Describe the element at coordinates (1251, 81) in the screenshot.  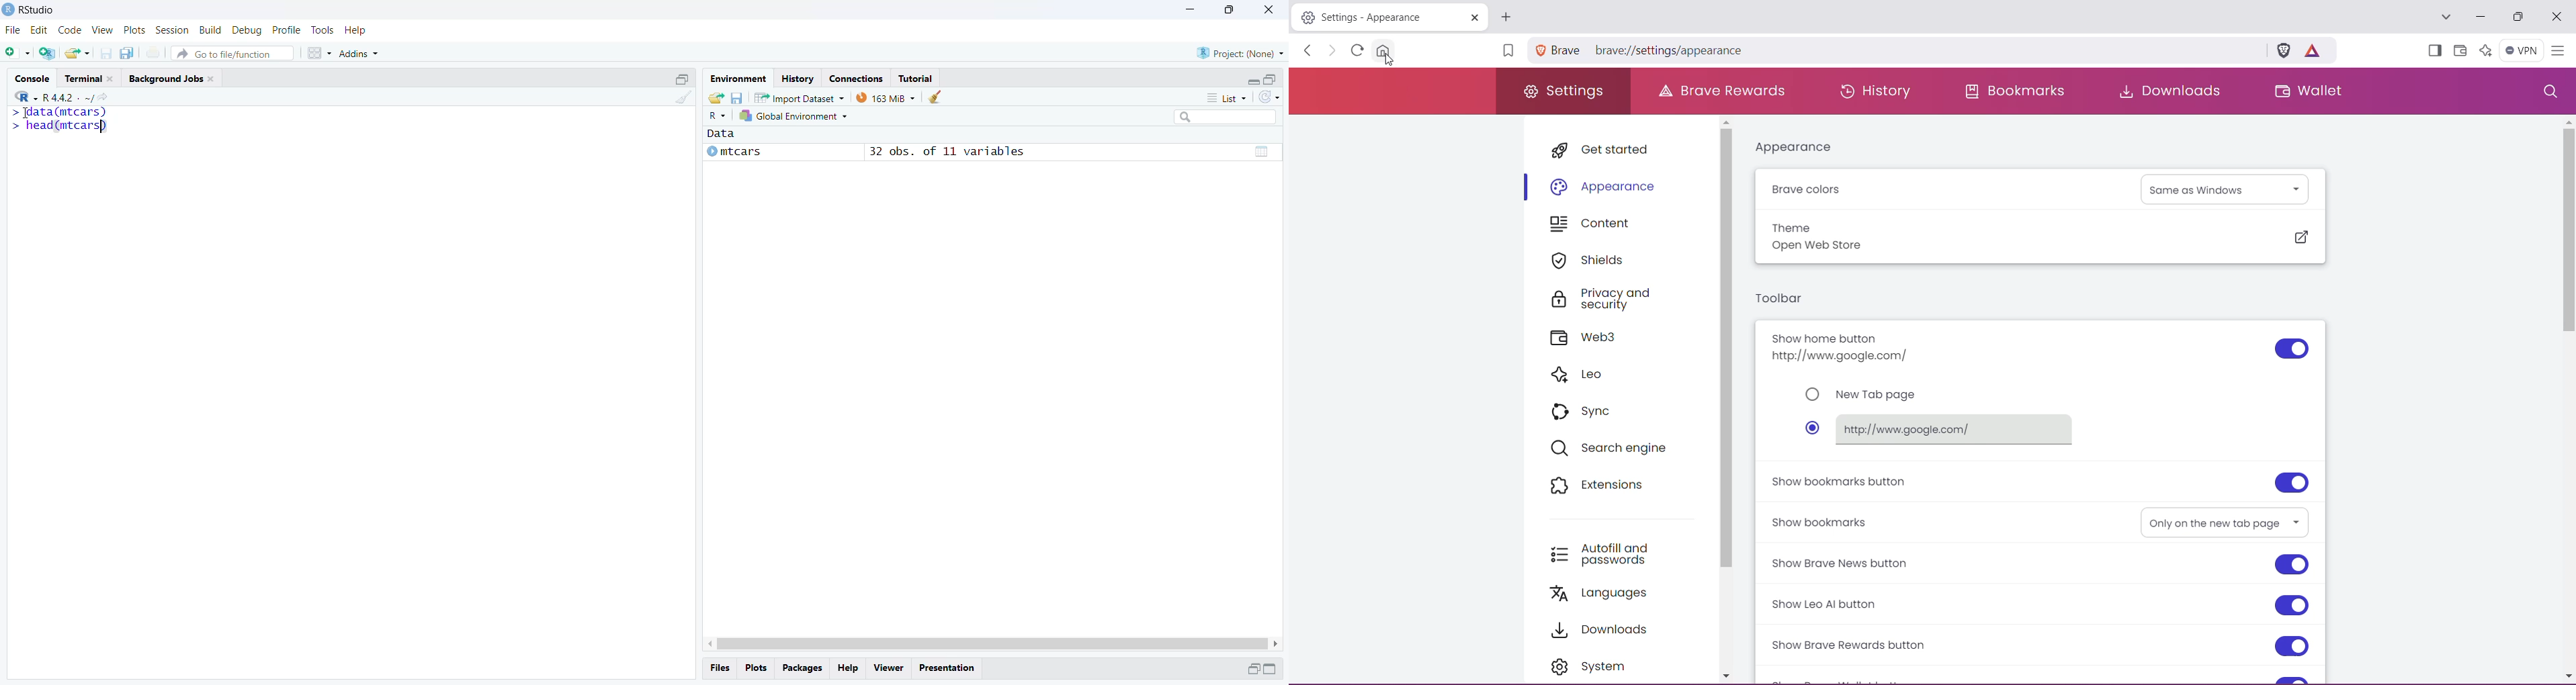
I see `expand/collapse` at that location.